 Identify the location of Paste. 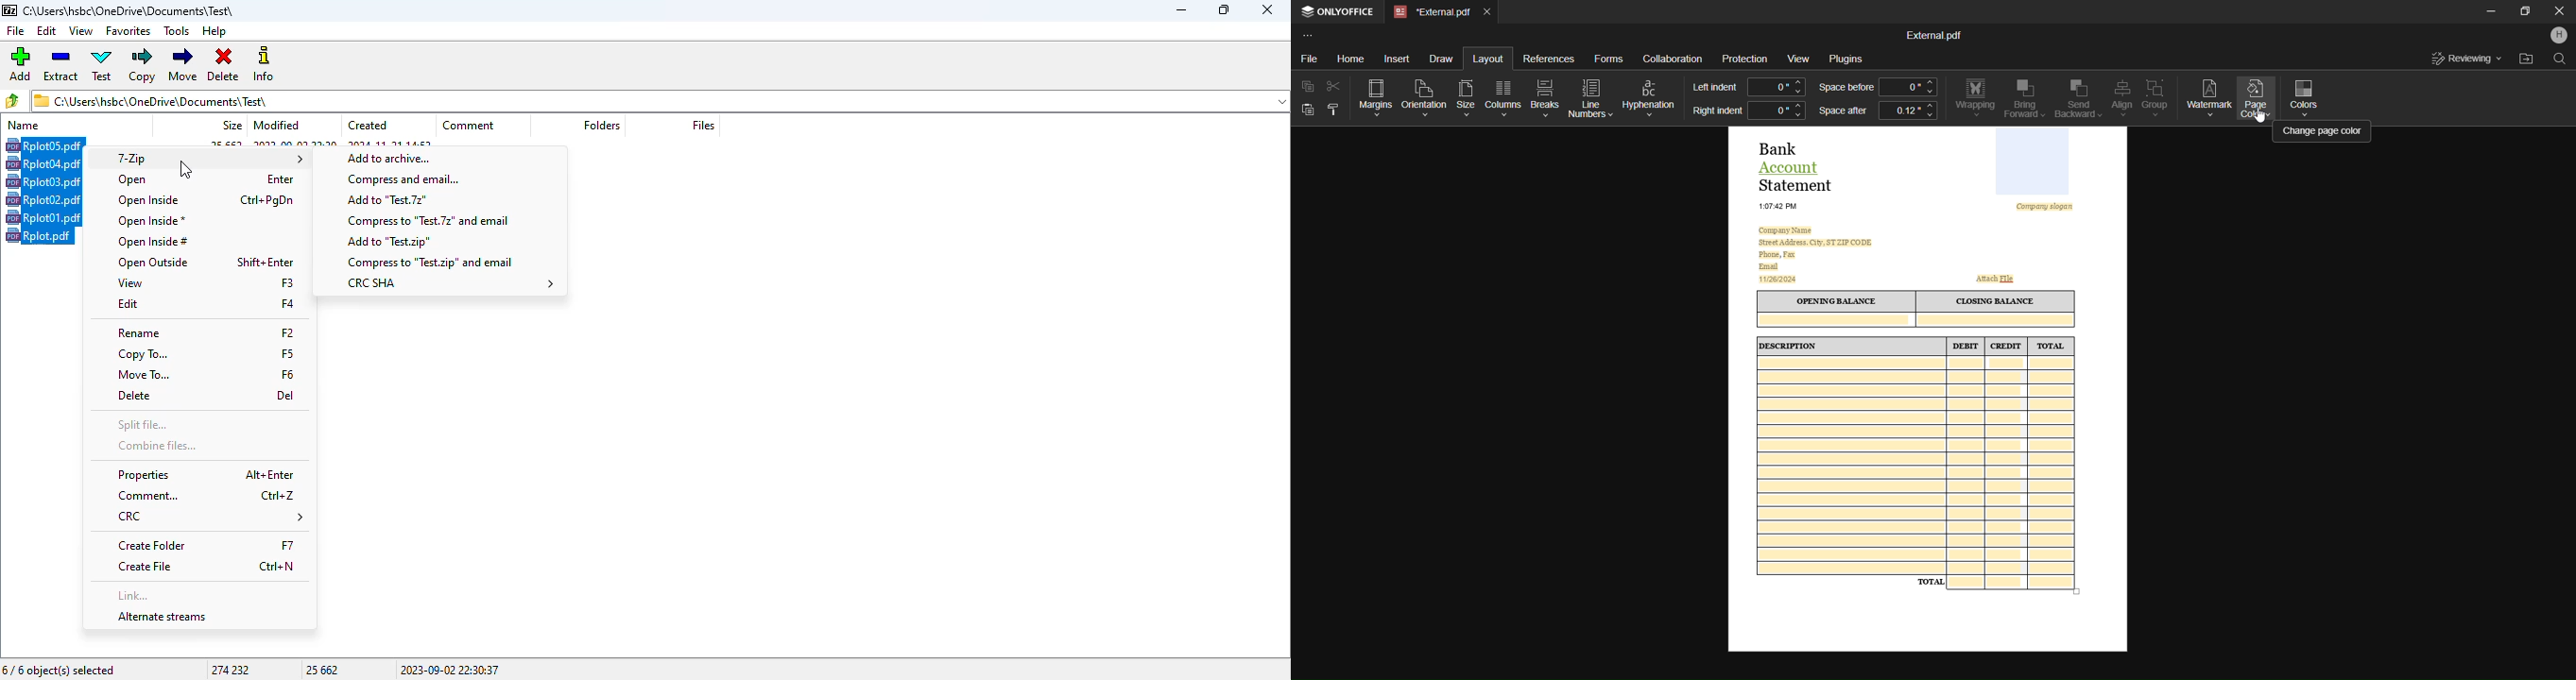
(1307, 112).